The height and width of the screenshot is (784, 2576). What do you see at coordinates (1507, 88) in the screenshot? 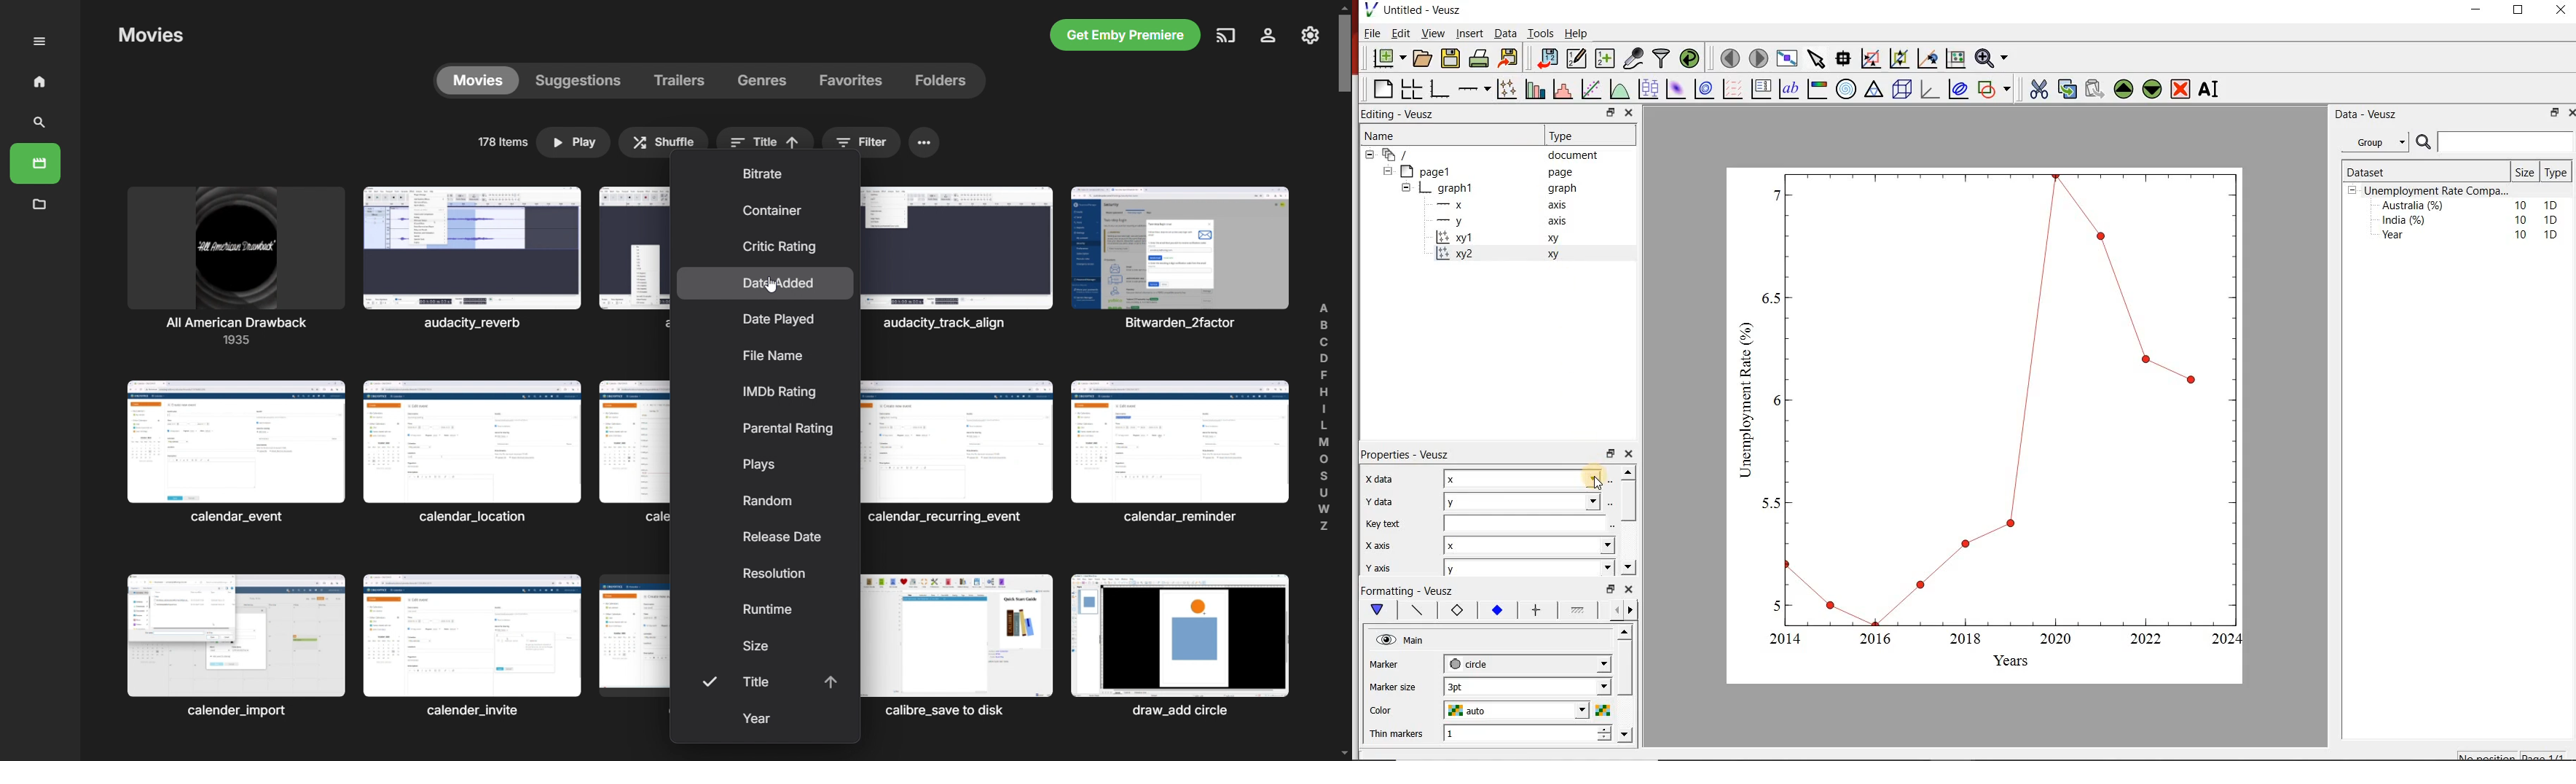
I see `plot points with lines and errorbars` at bounding box center [1507, 88].